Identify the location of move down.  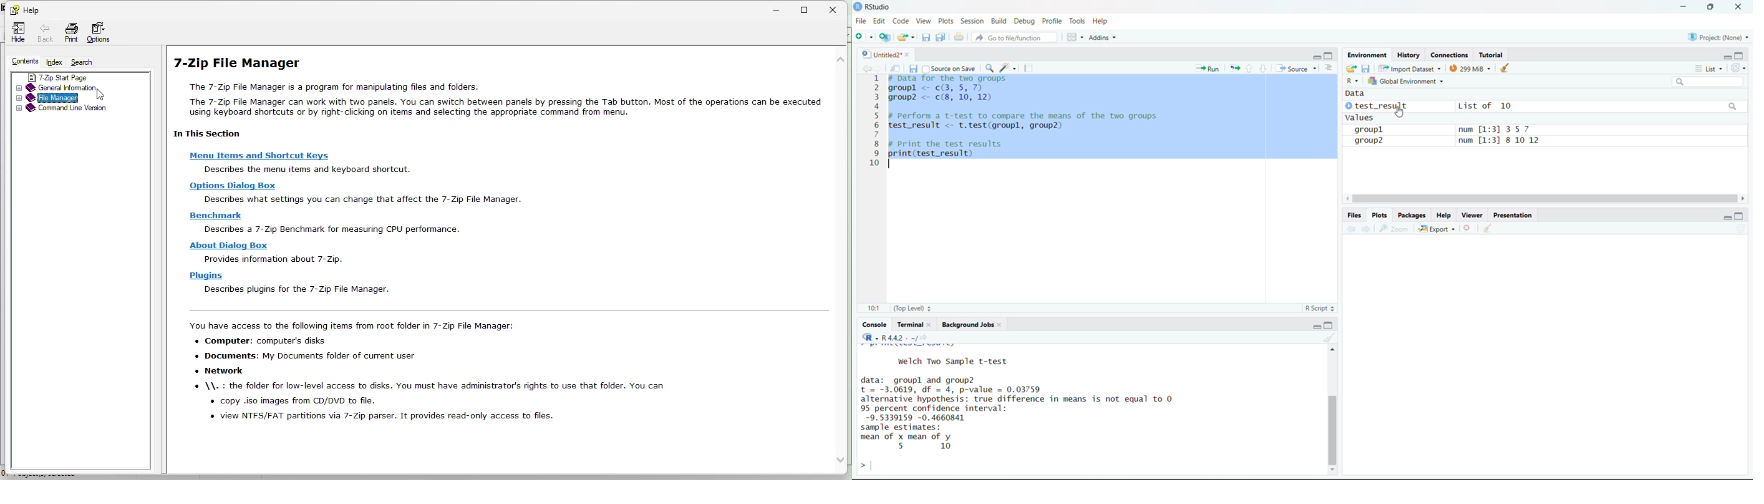
(1334, 468).